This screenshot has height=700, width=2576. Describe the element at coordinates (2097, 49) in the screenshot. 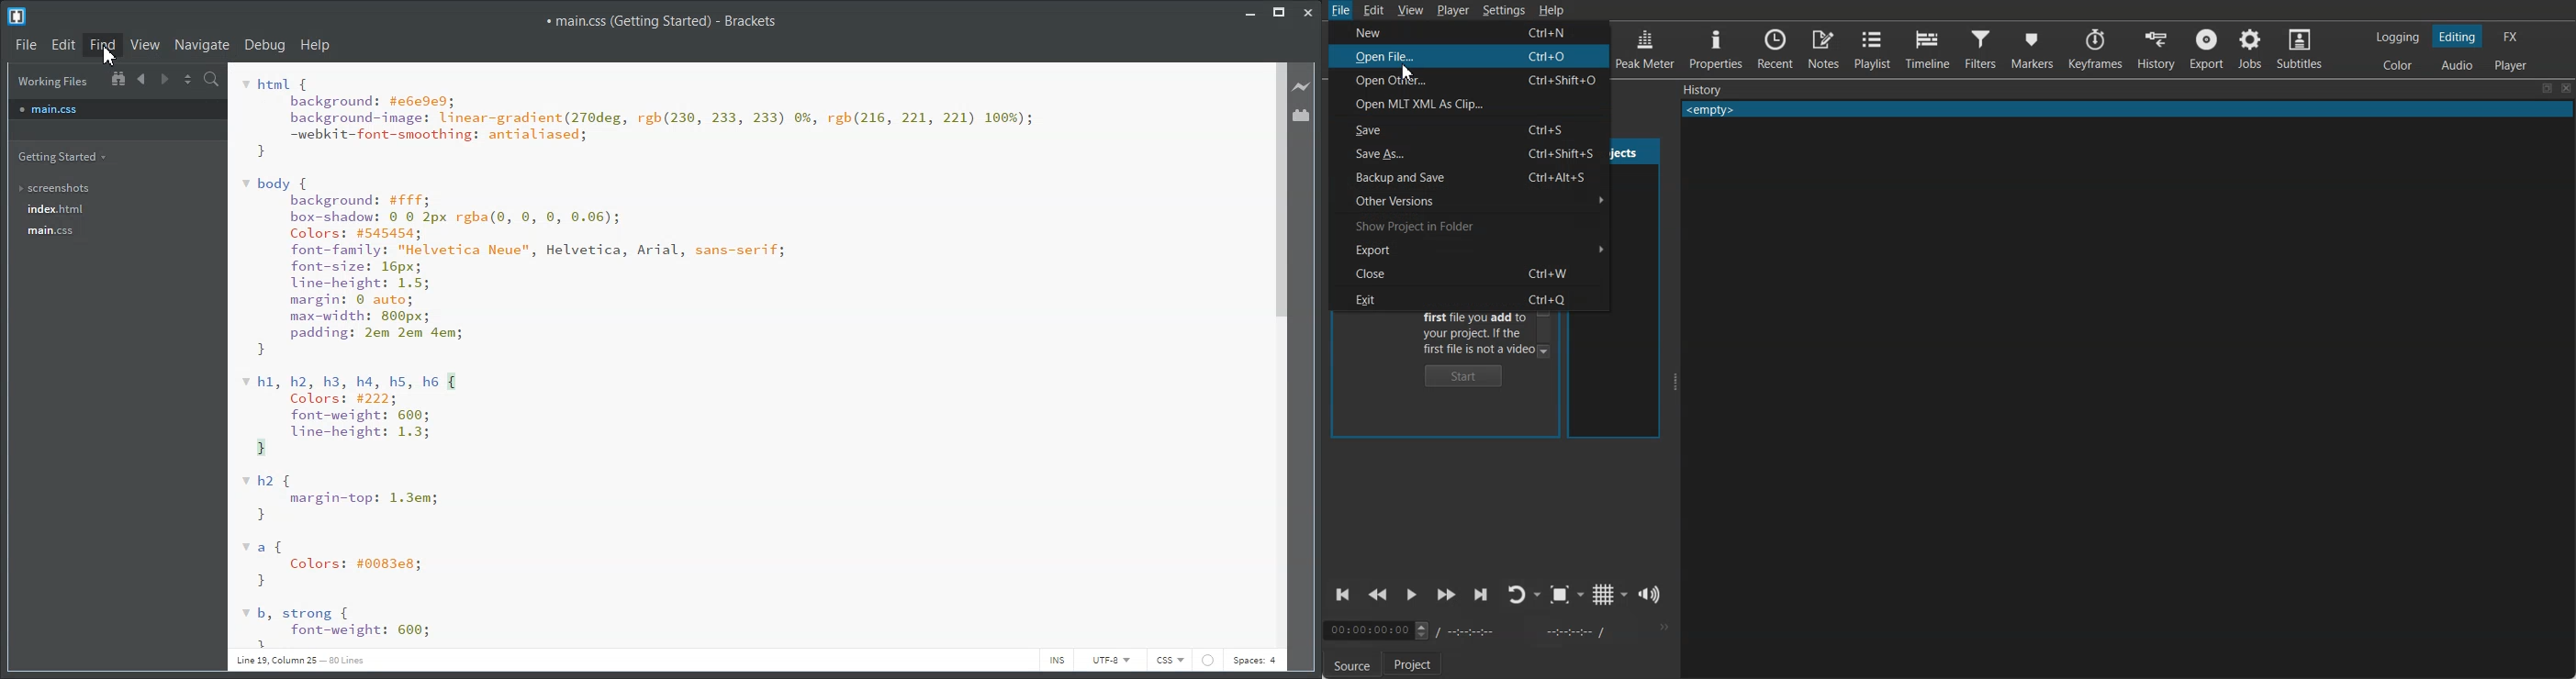

I see `Keyframes` at that location.